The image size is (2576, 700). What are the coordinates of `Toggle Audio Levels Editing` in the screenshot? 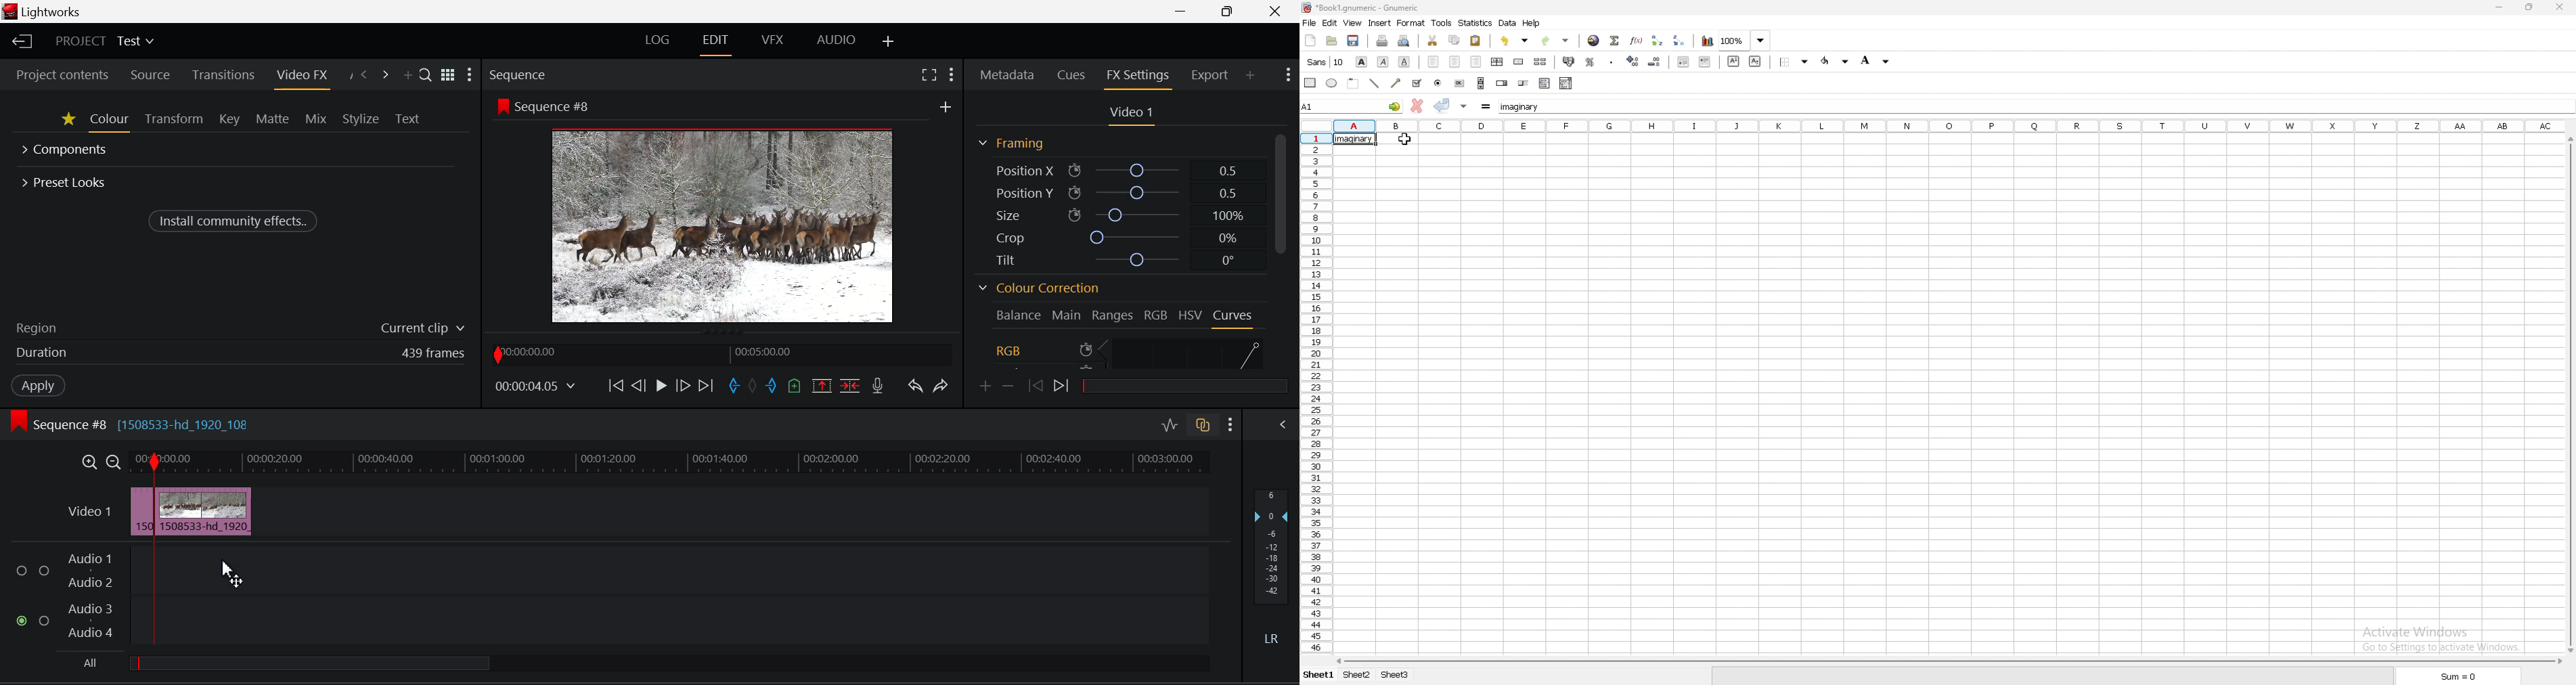 It's located at (1169, 426).